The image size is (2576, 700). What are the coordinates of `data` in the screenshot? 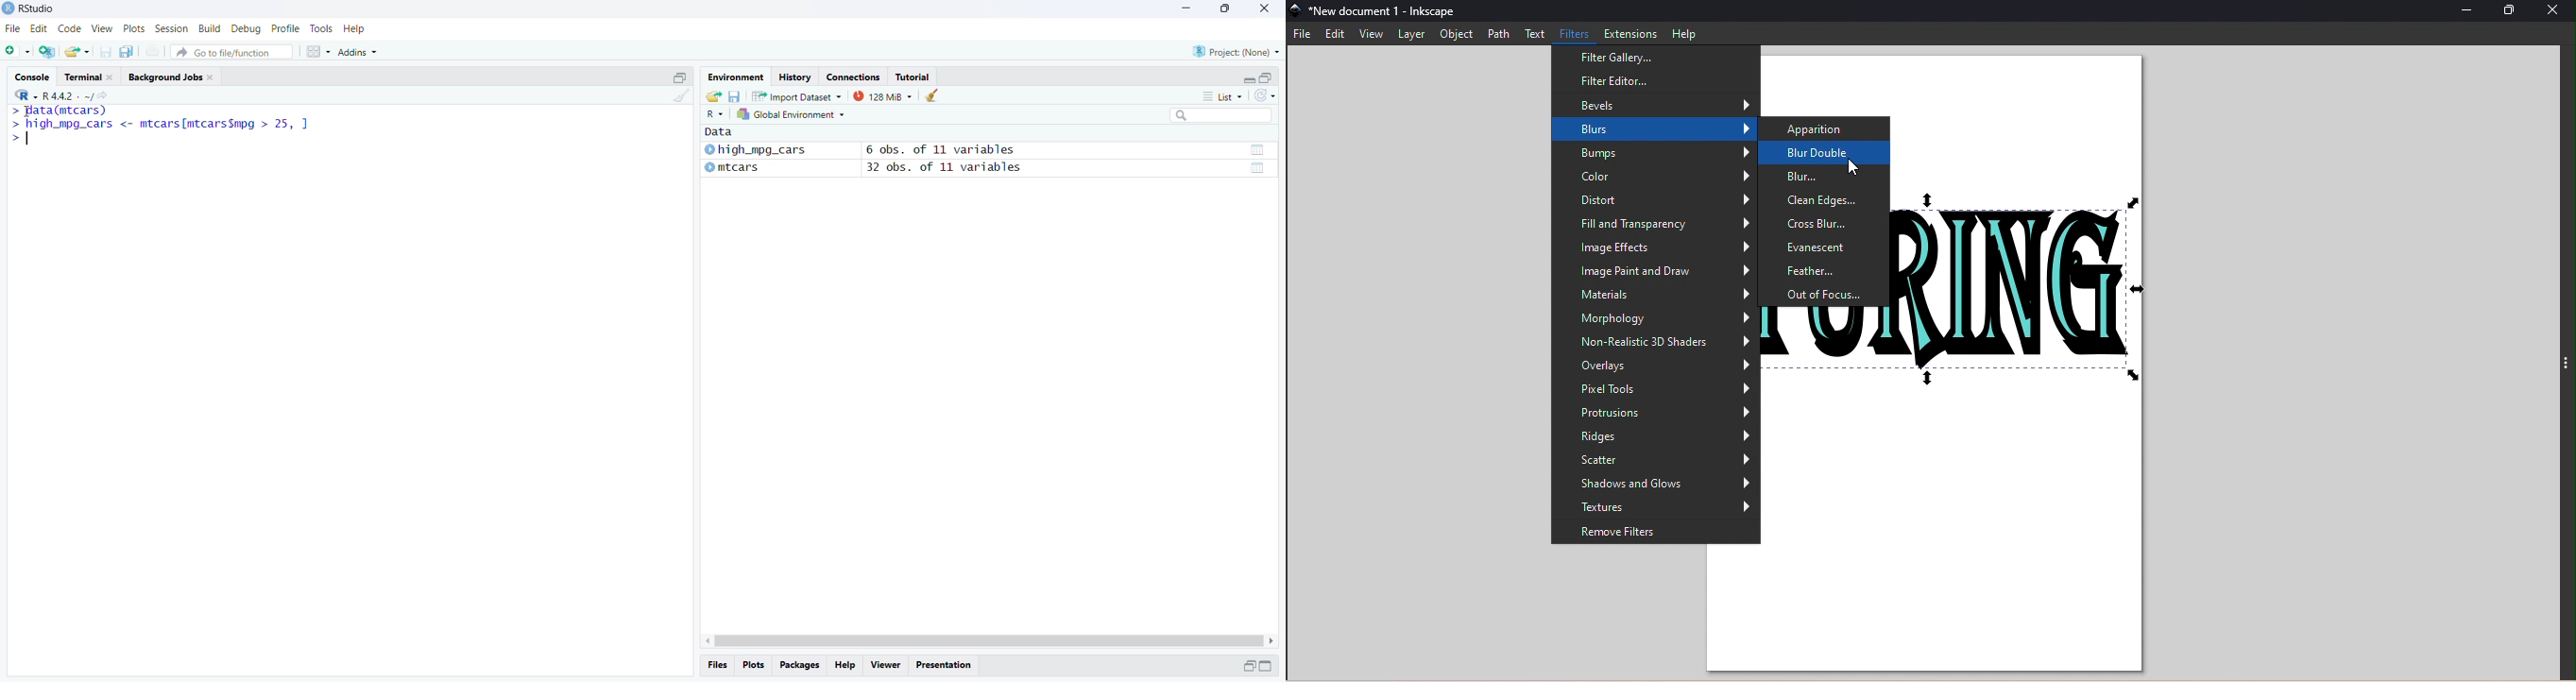 It's located at (1258, 169).